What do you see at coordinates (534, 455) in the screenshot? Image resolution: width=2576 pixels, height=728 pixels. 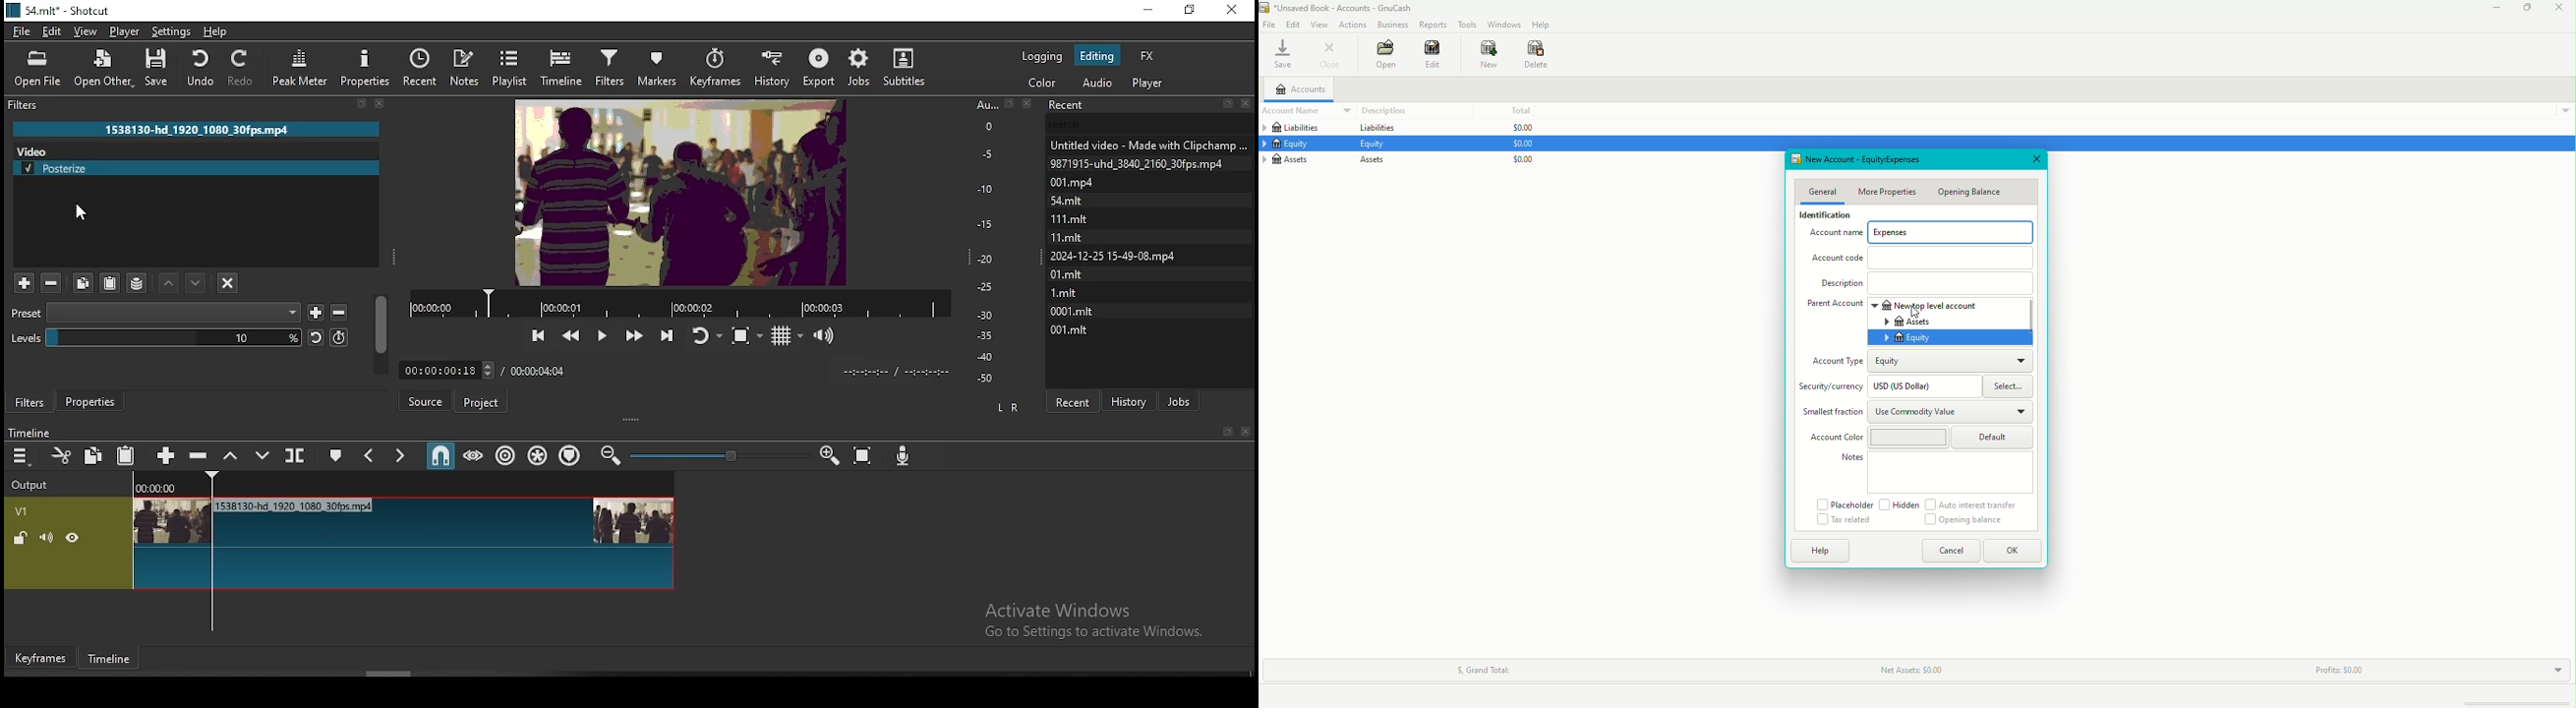 I see `ripple all tracks` at bounding box center [534, 455].